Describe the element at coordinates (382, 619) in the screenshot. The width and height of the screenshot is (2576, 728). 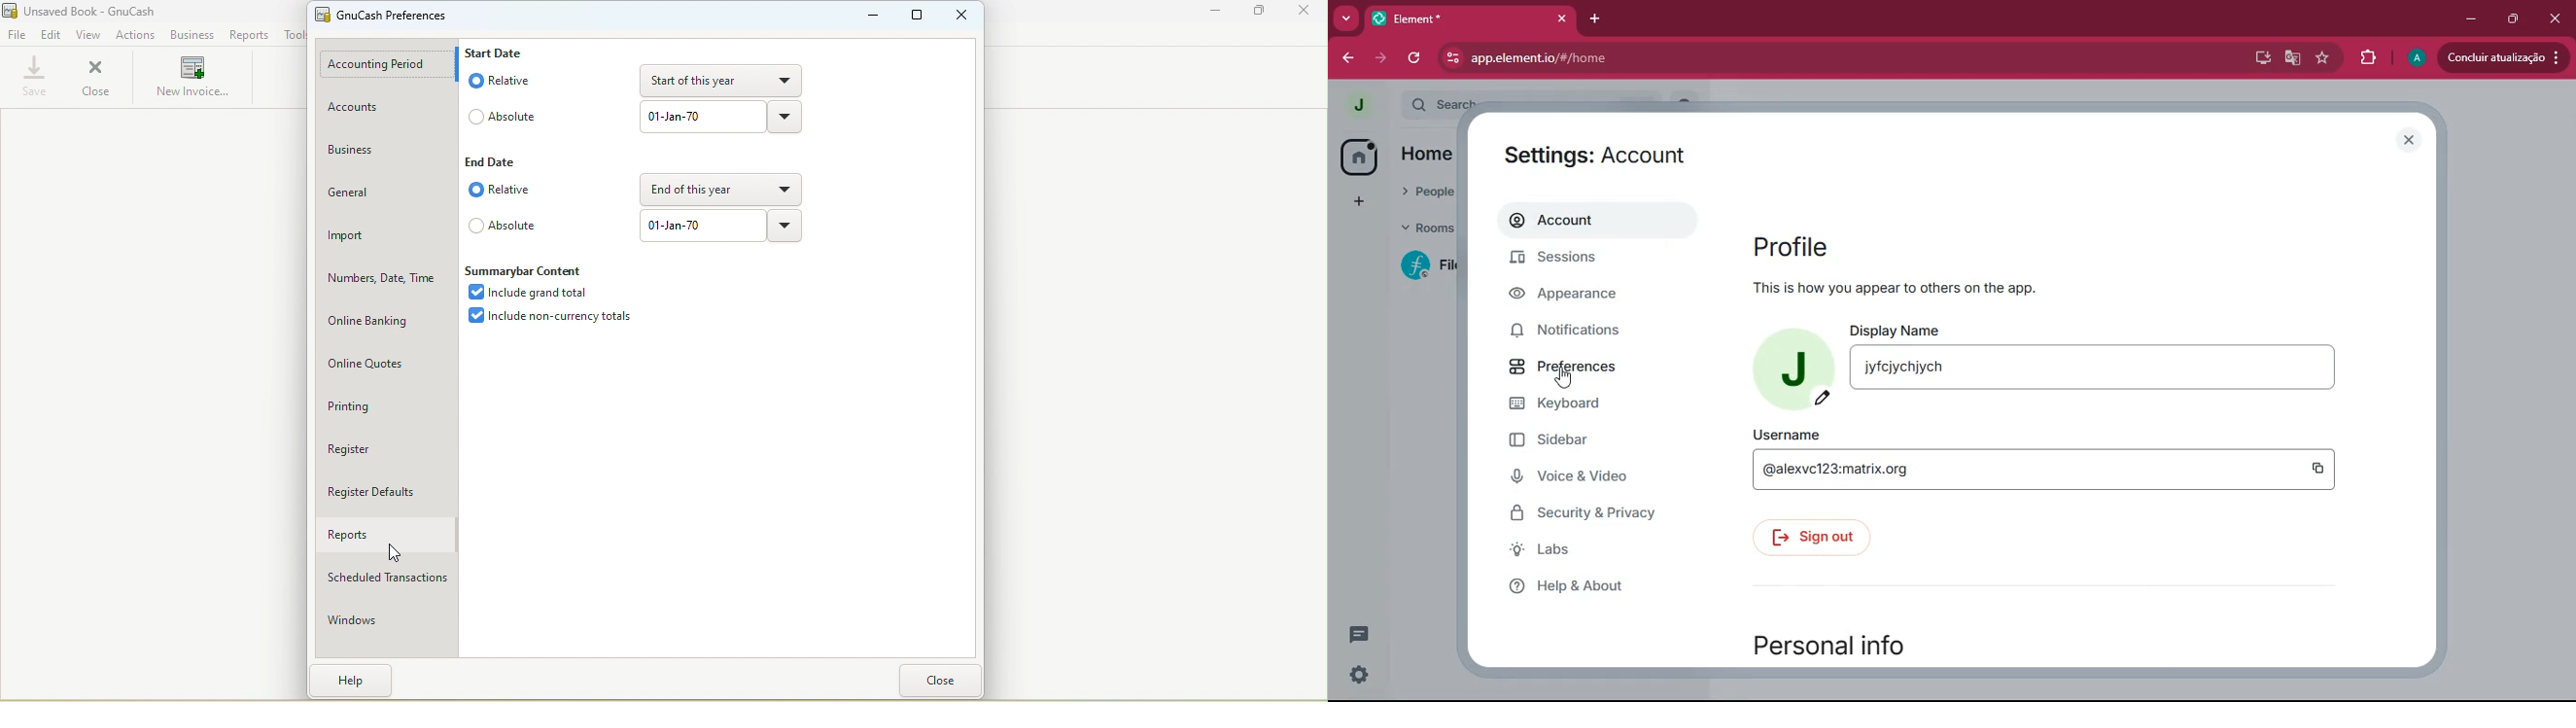
I see `Windows` at that location.